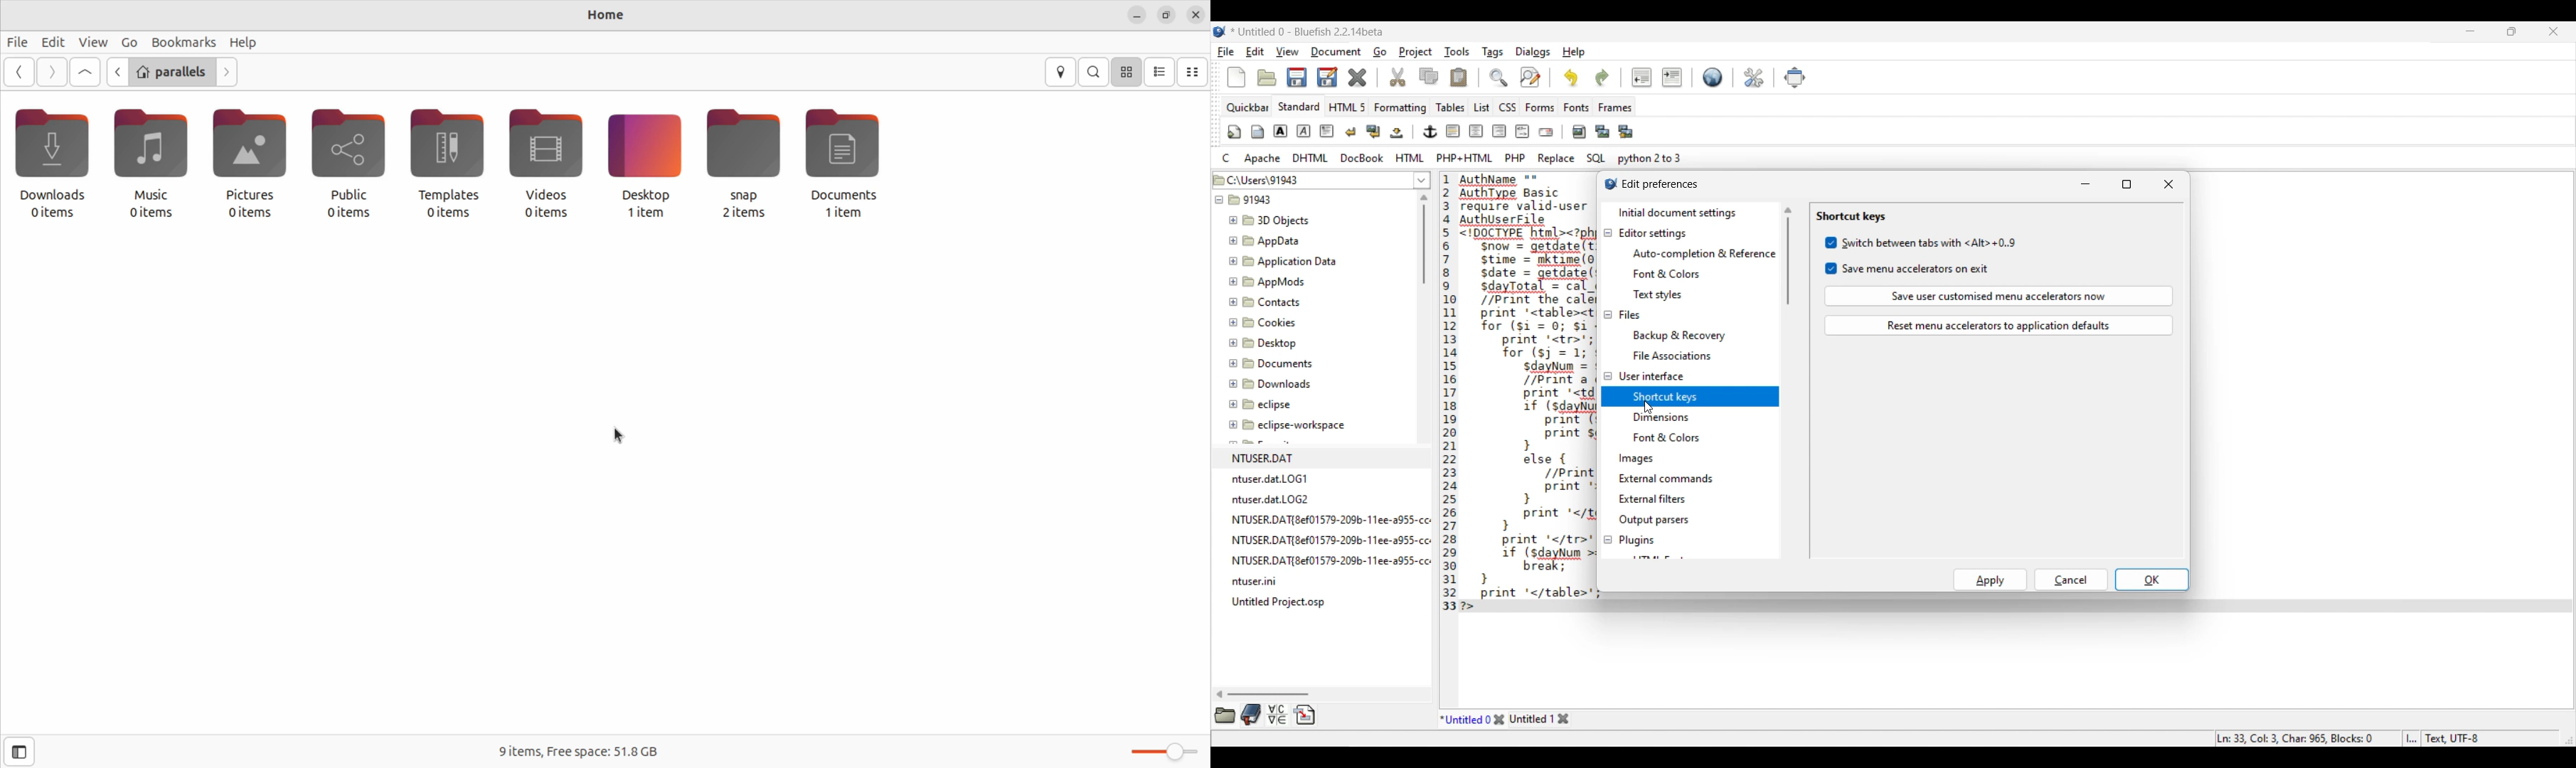  What do you see at coordinates (1788, 256) in the screenshot?
I see `Vertical slide bar` at bounding box center [1788, 256].